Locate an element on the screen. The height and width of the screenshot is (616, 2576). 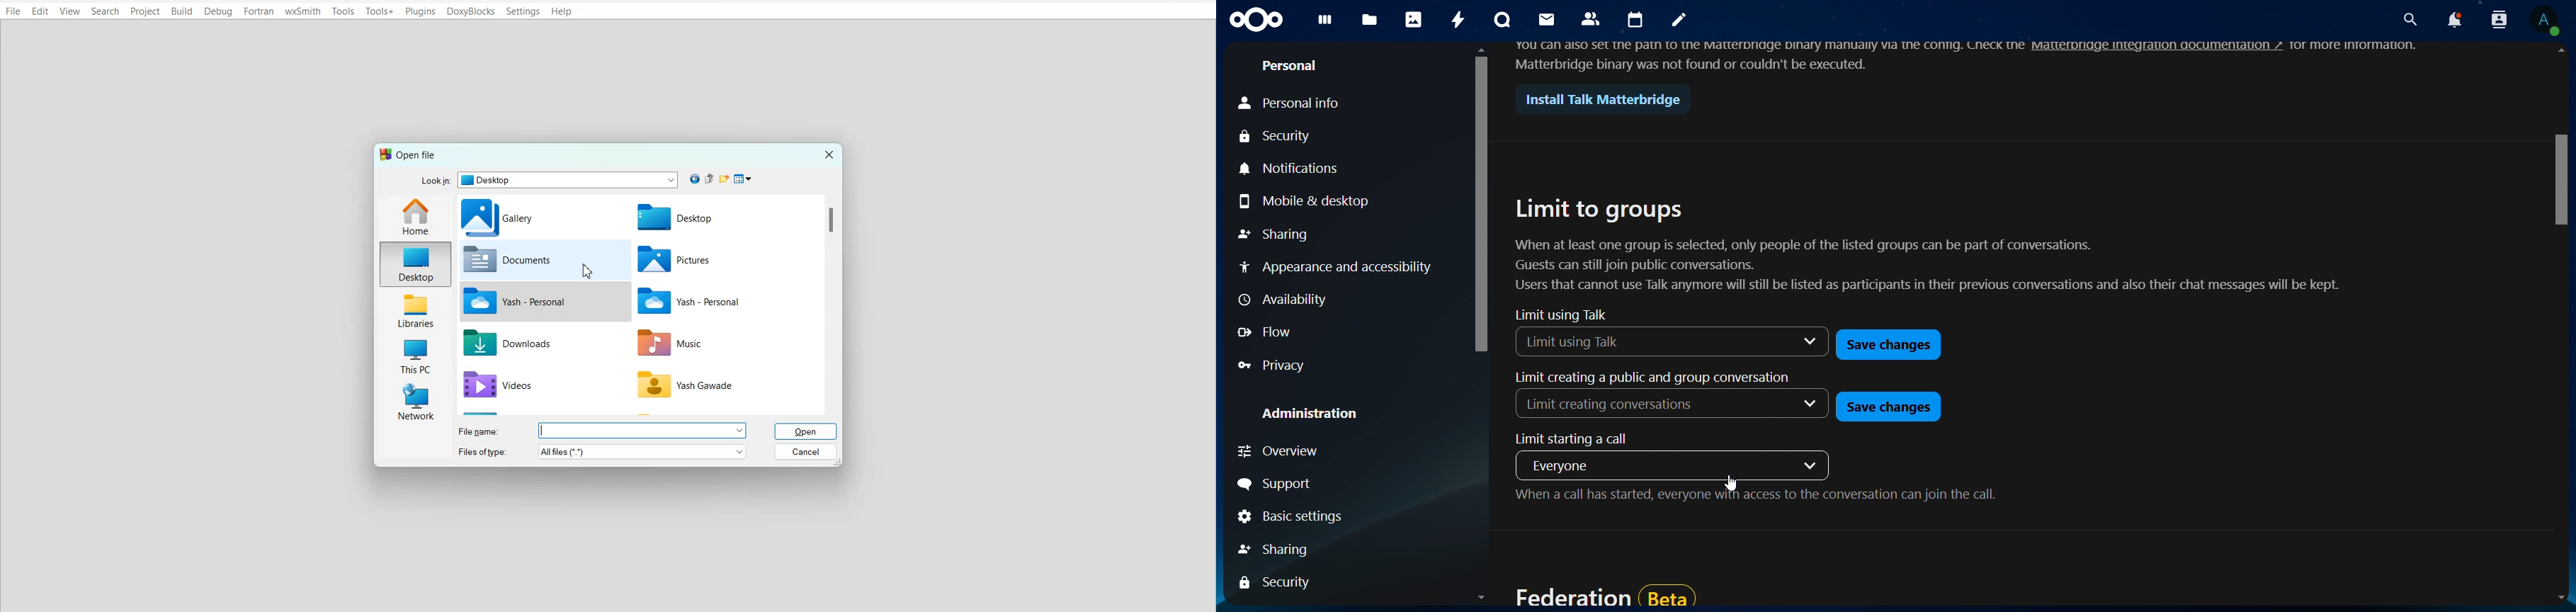
icon is located at coordinates (1257, 21).